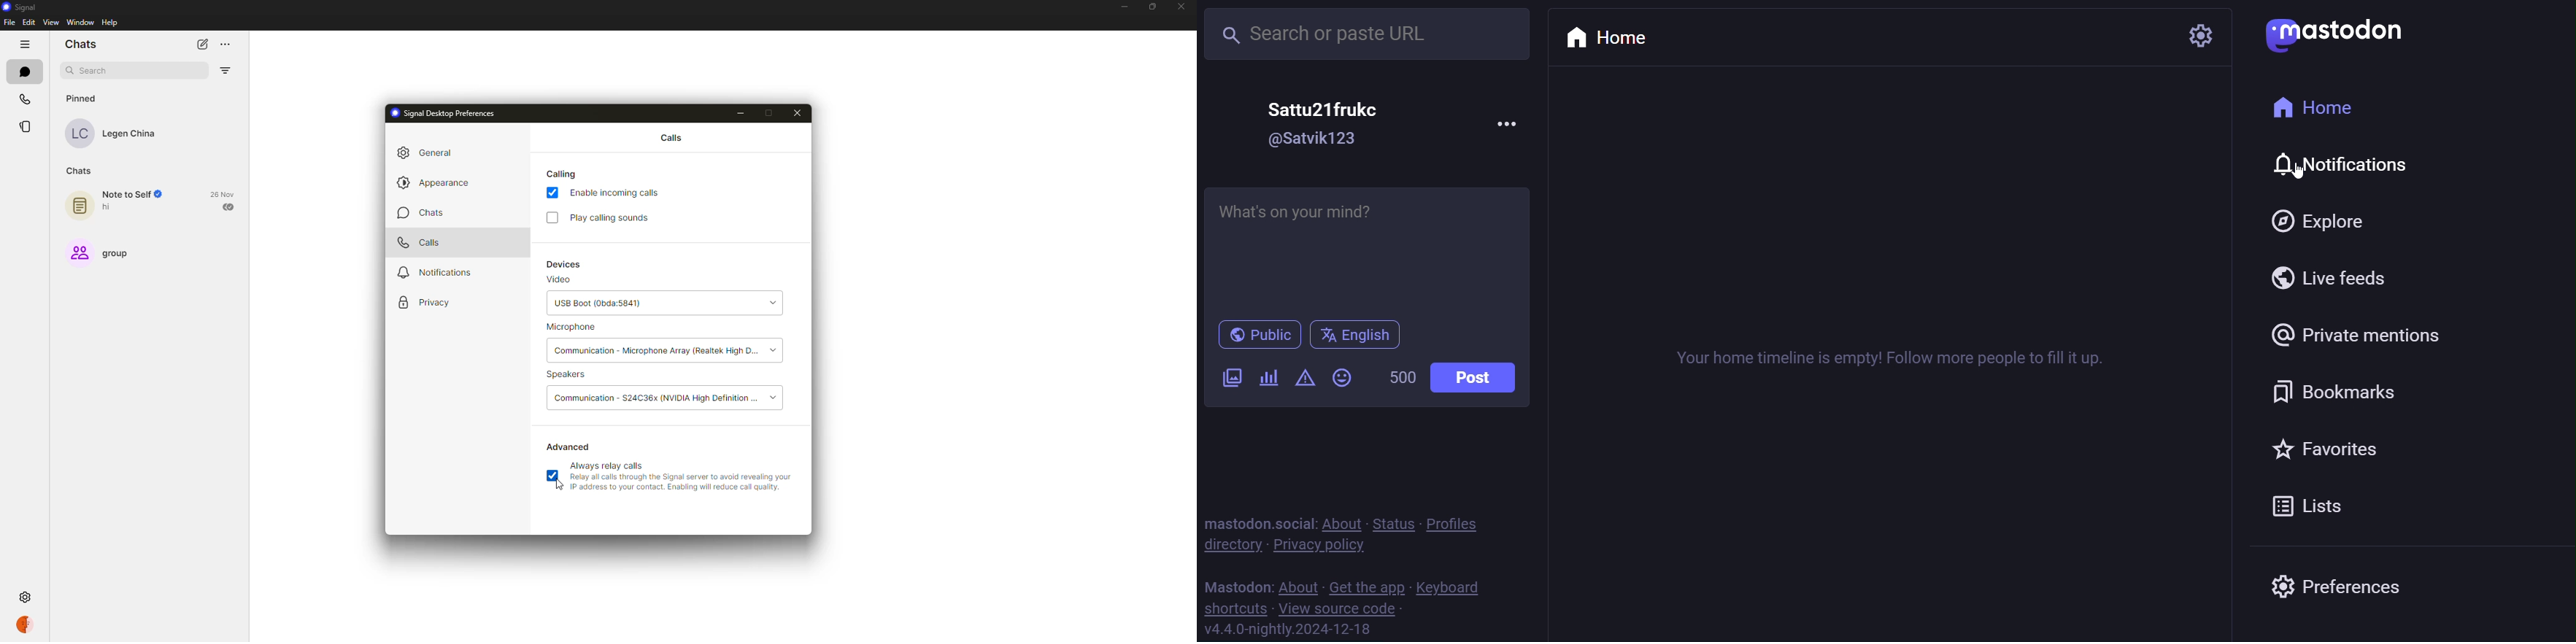 The width and height of the screenshot is (2576, 644). I want to click on drop down, so click(778, 350).